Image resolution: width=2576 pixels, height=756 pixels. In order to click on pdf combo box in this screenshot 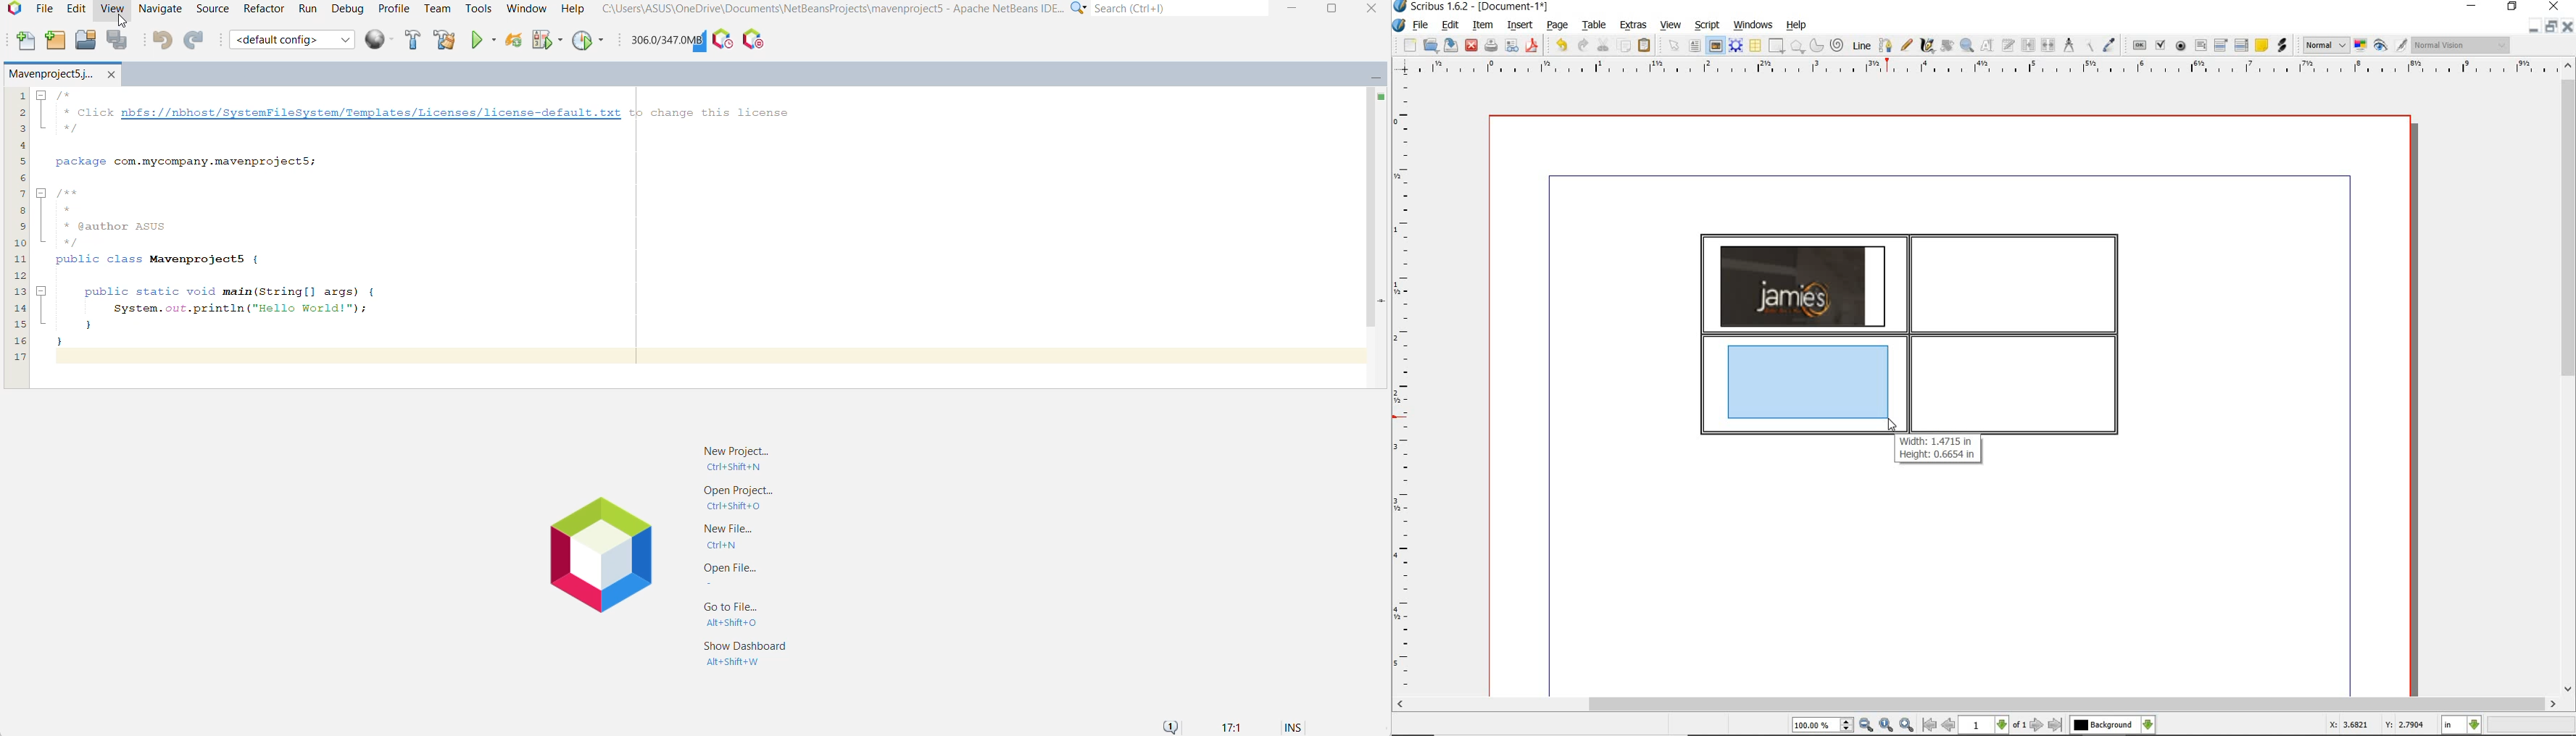, I will do `click(2223, 46)`.